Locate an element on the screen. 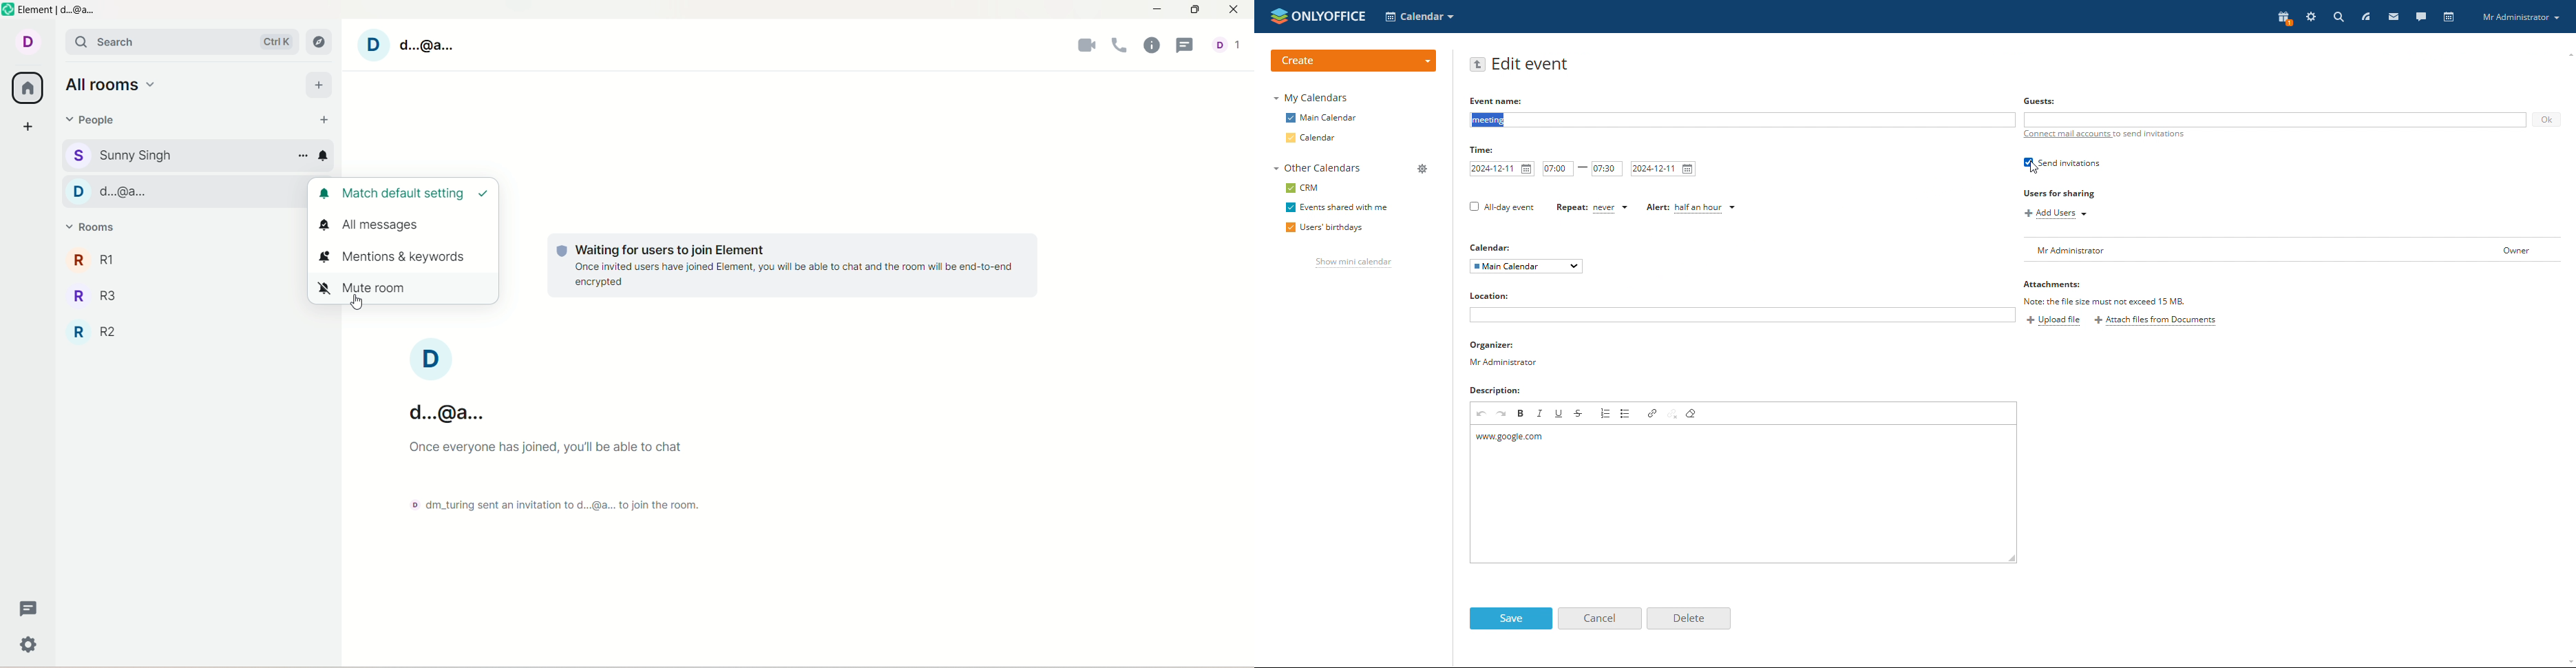 This screenshot has height=672, width=2576. all messages is located at coordinates (402, 228).